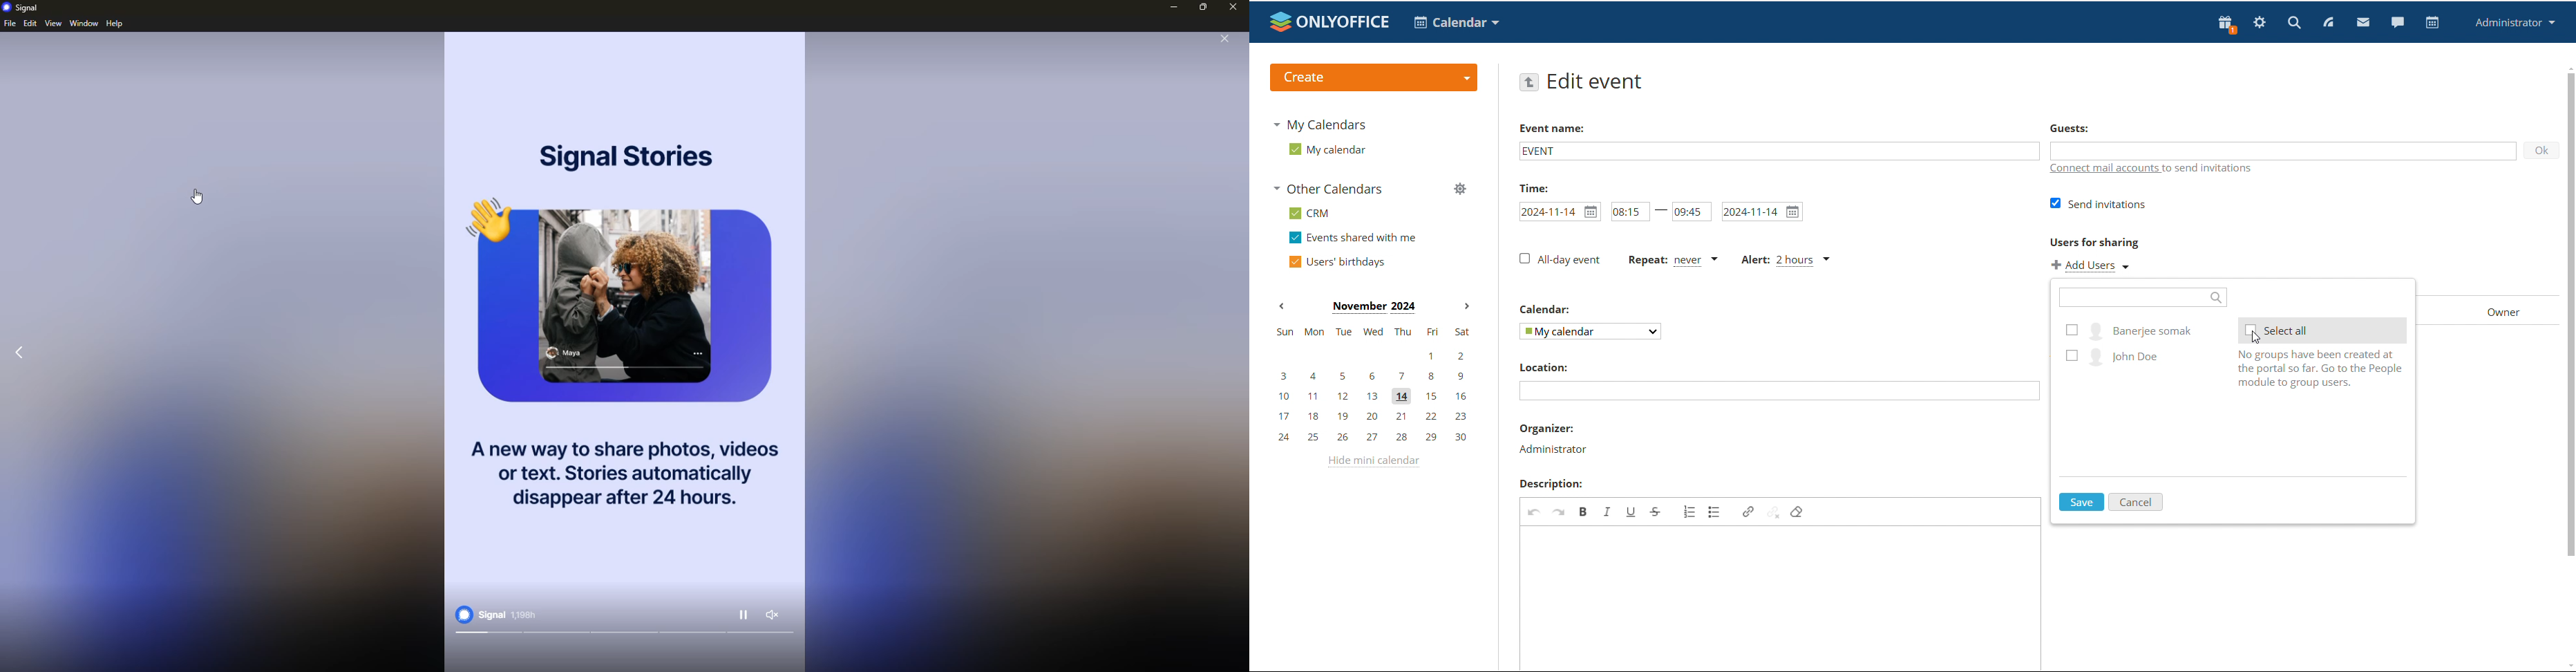 The image size is (2576, 672). I want to click on muted, so click(773, 615).